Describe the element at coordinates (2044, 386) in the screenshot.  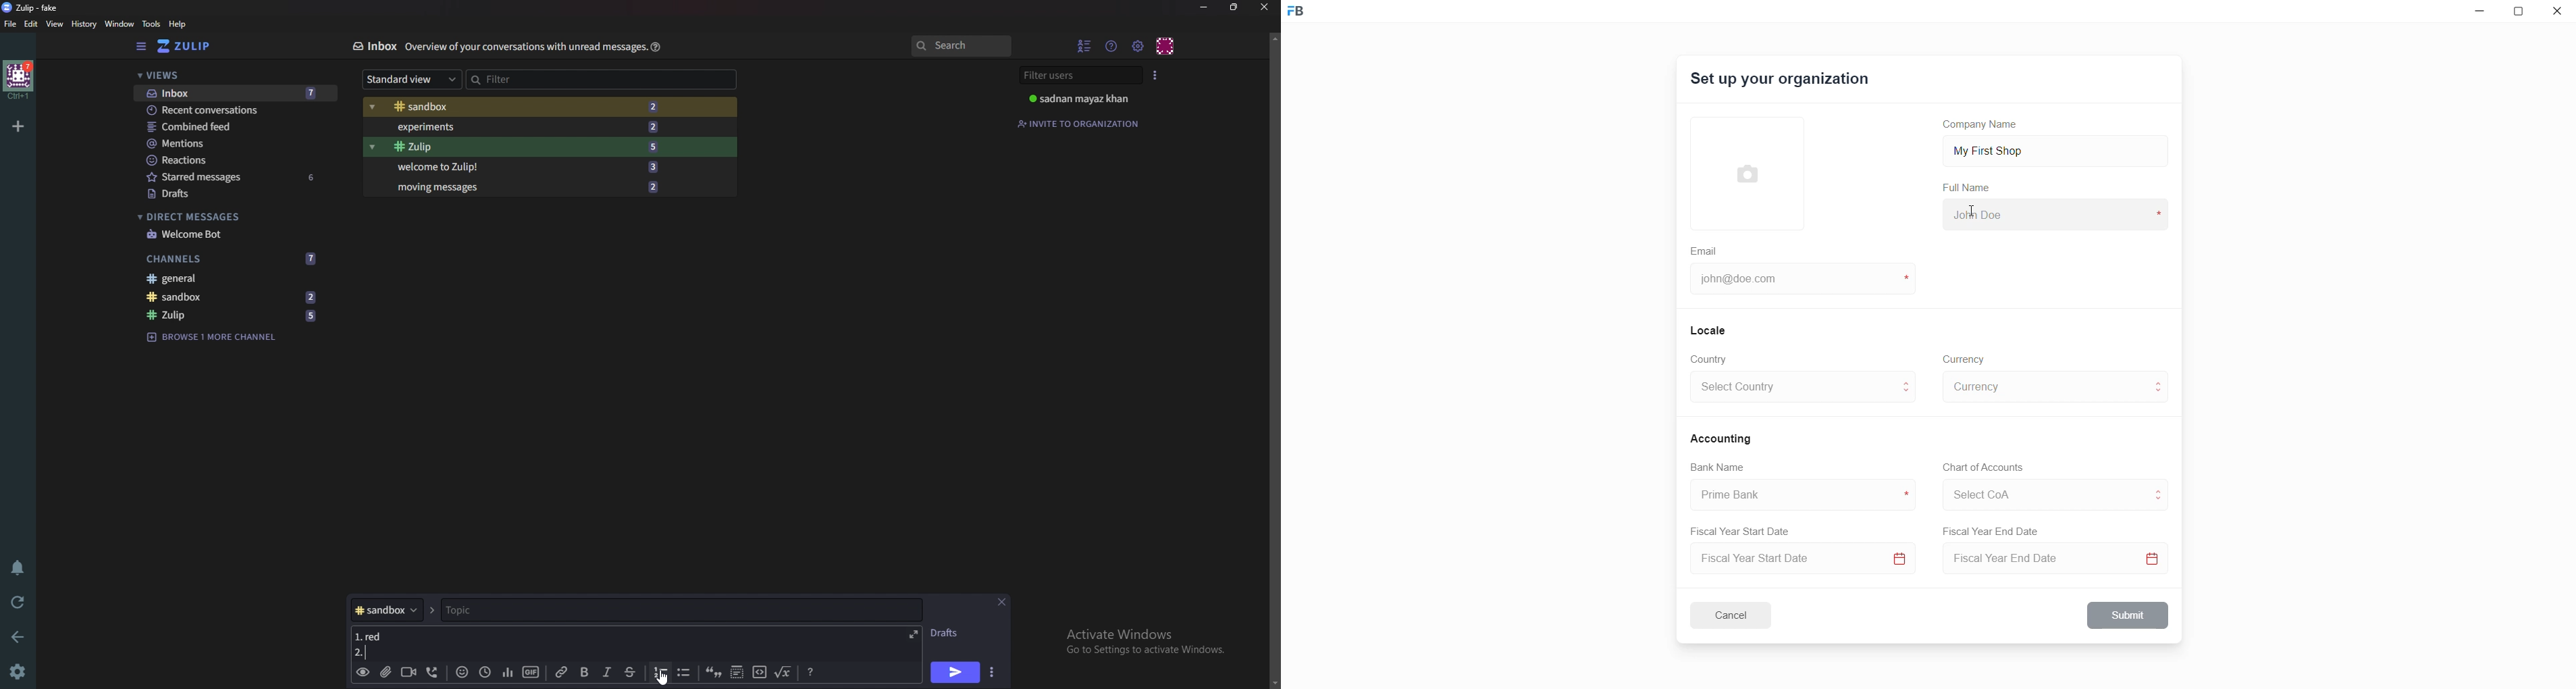
I see `select currency` at that location.